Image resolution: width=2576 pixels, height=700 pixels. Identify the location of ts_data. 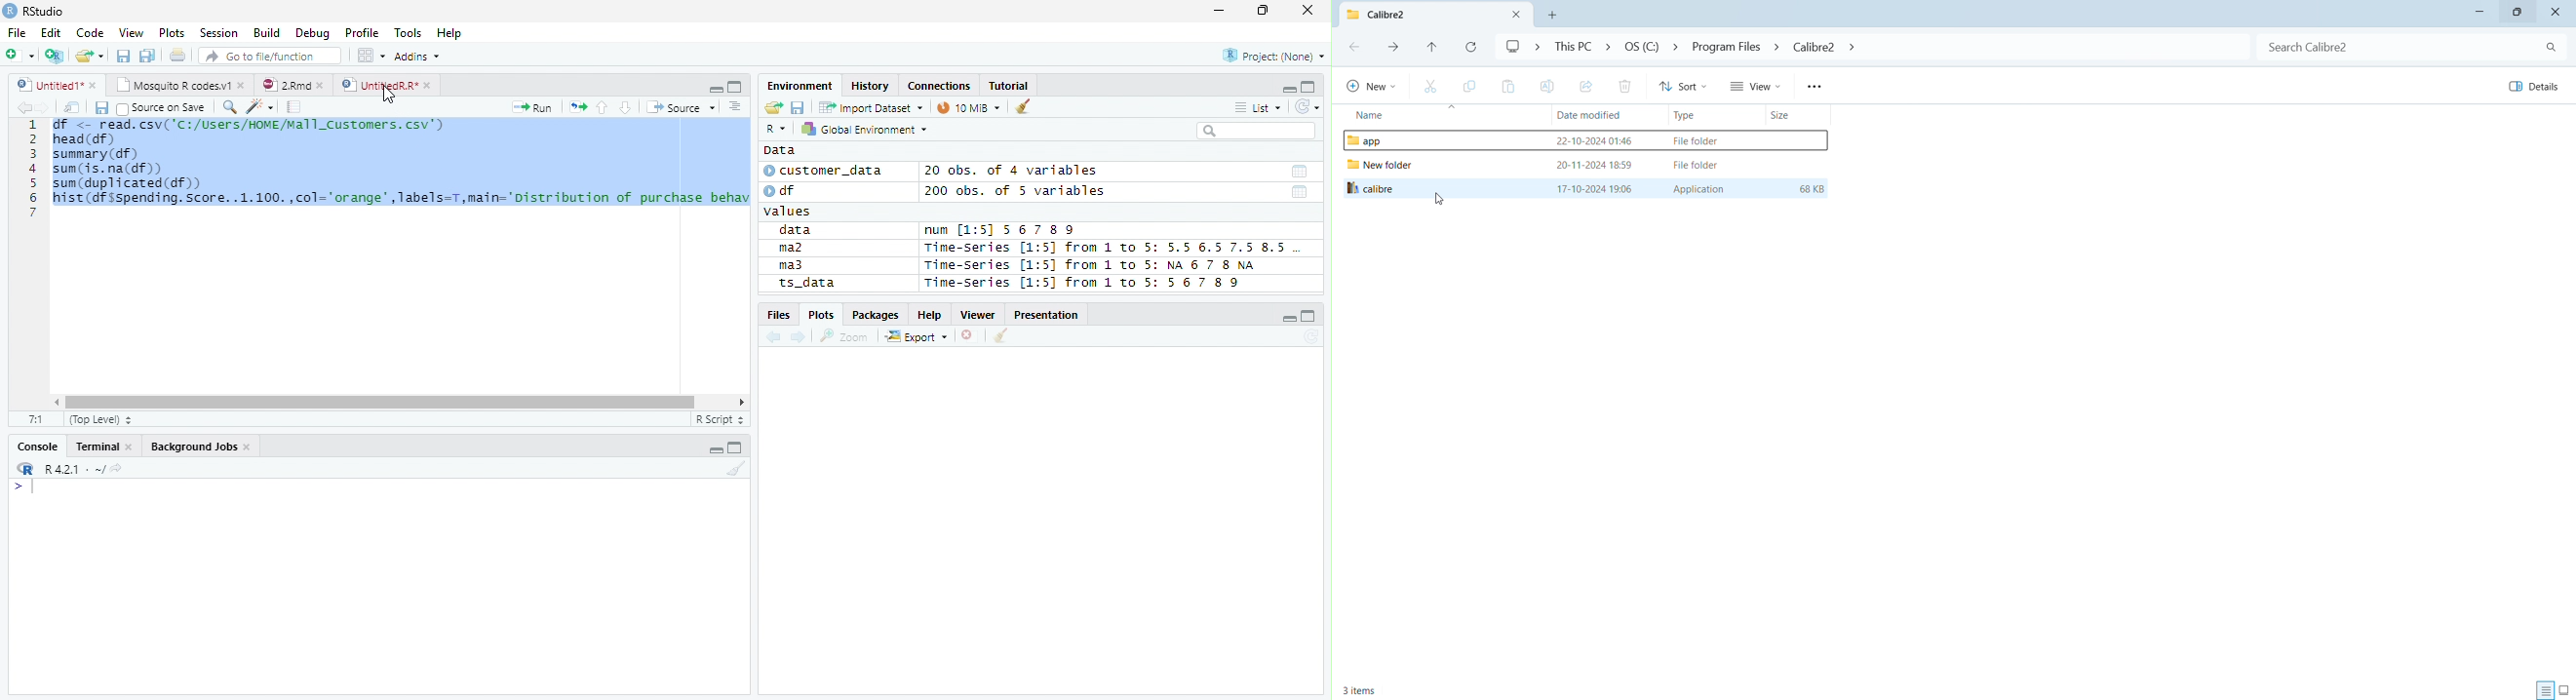
(834, 286).